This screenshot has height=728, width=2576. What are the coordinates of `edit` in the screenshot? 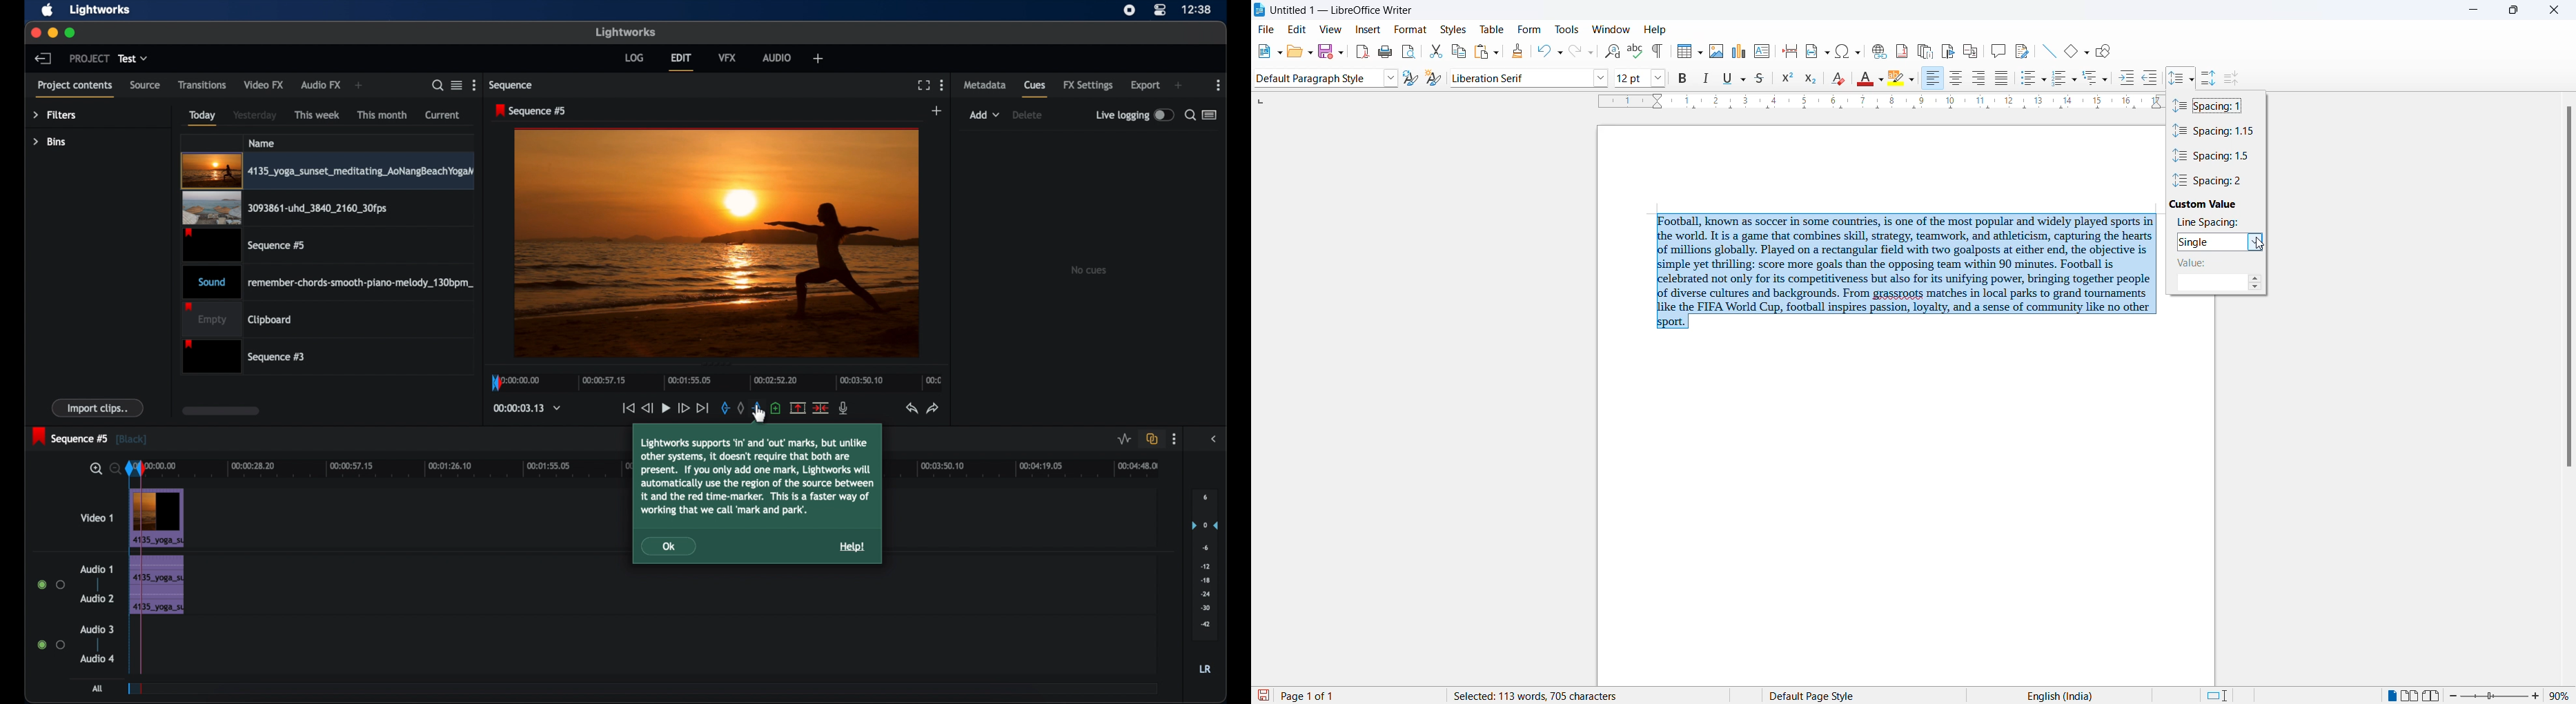 It's located at (1299, 30).